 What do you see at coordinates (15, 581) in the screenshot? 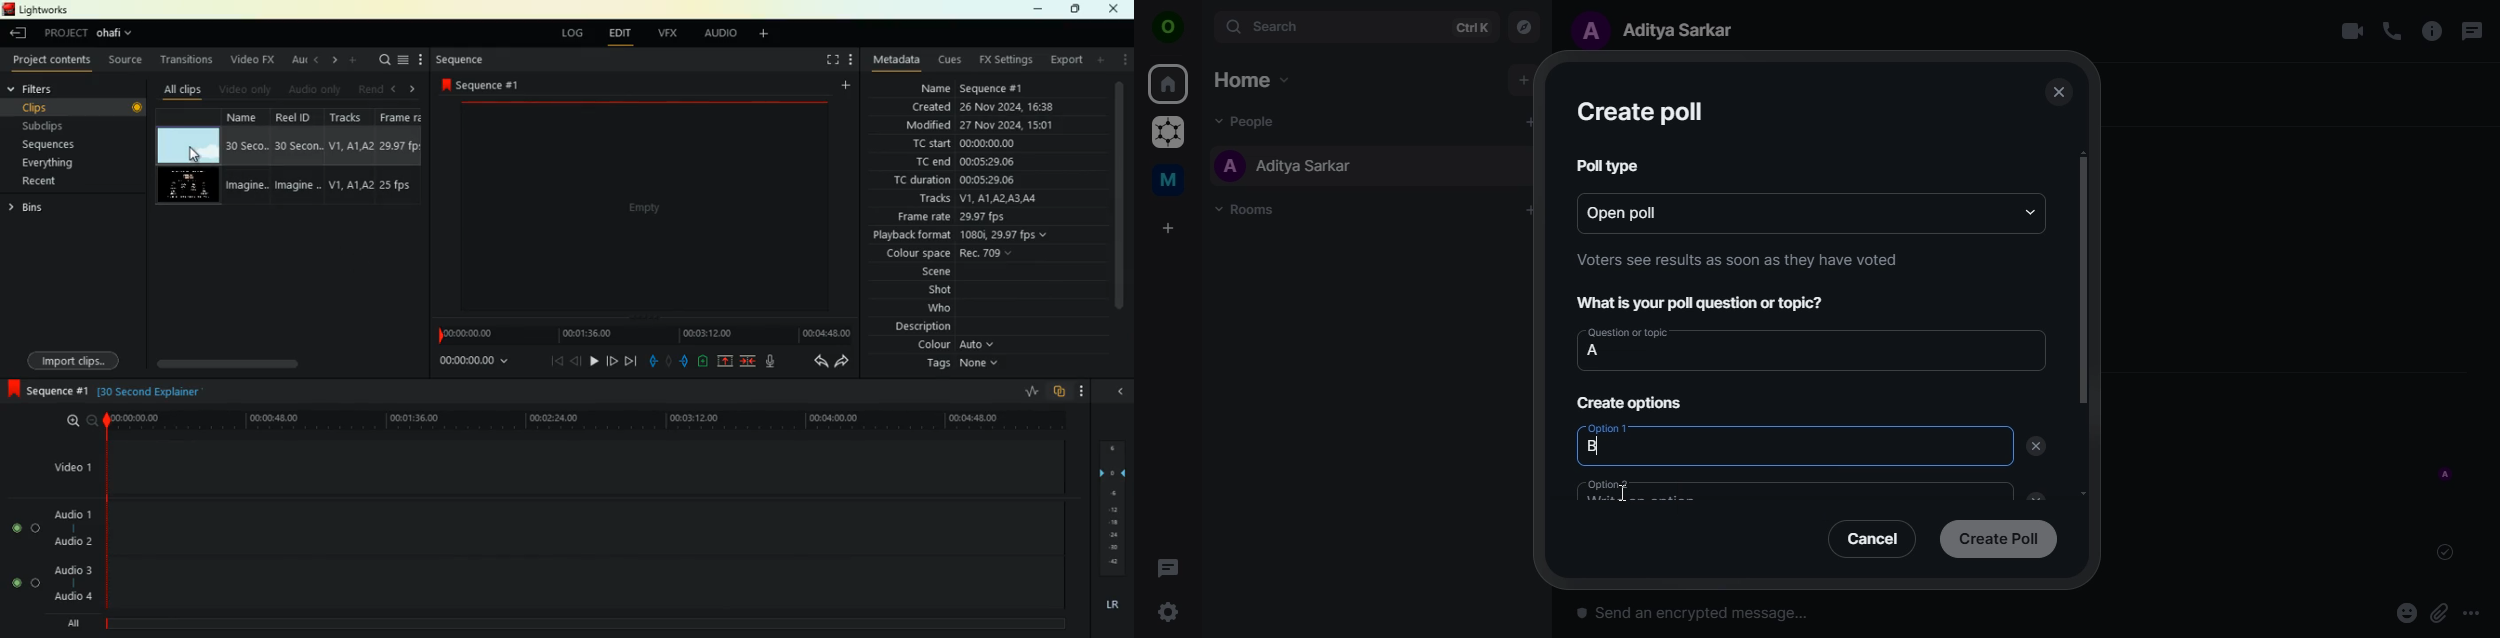
I see `toggle` at bounding box center [15, 581].